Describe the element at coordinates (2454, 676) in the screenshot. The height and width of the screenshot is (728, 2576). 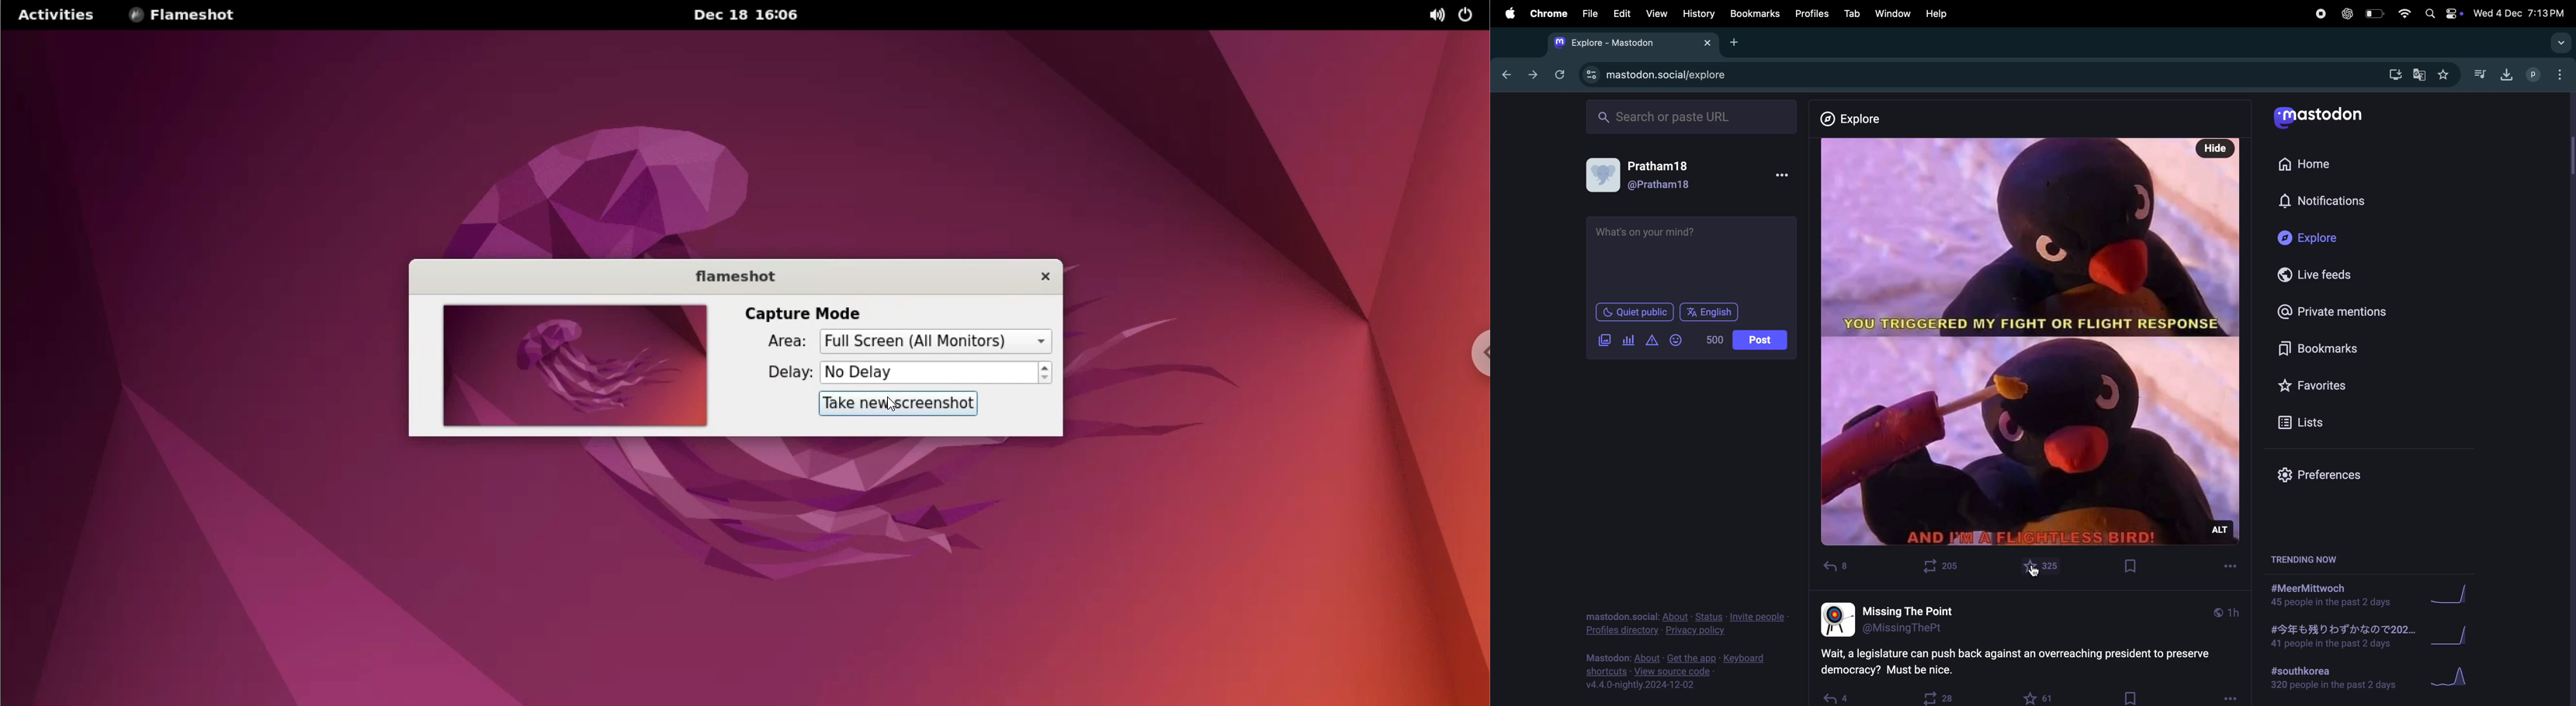
I see `Graph` at that location.